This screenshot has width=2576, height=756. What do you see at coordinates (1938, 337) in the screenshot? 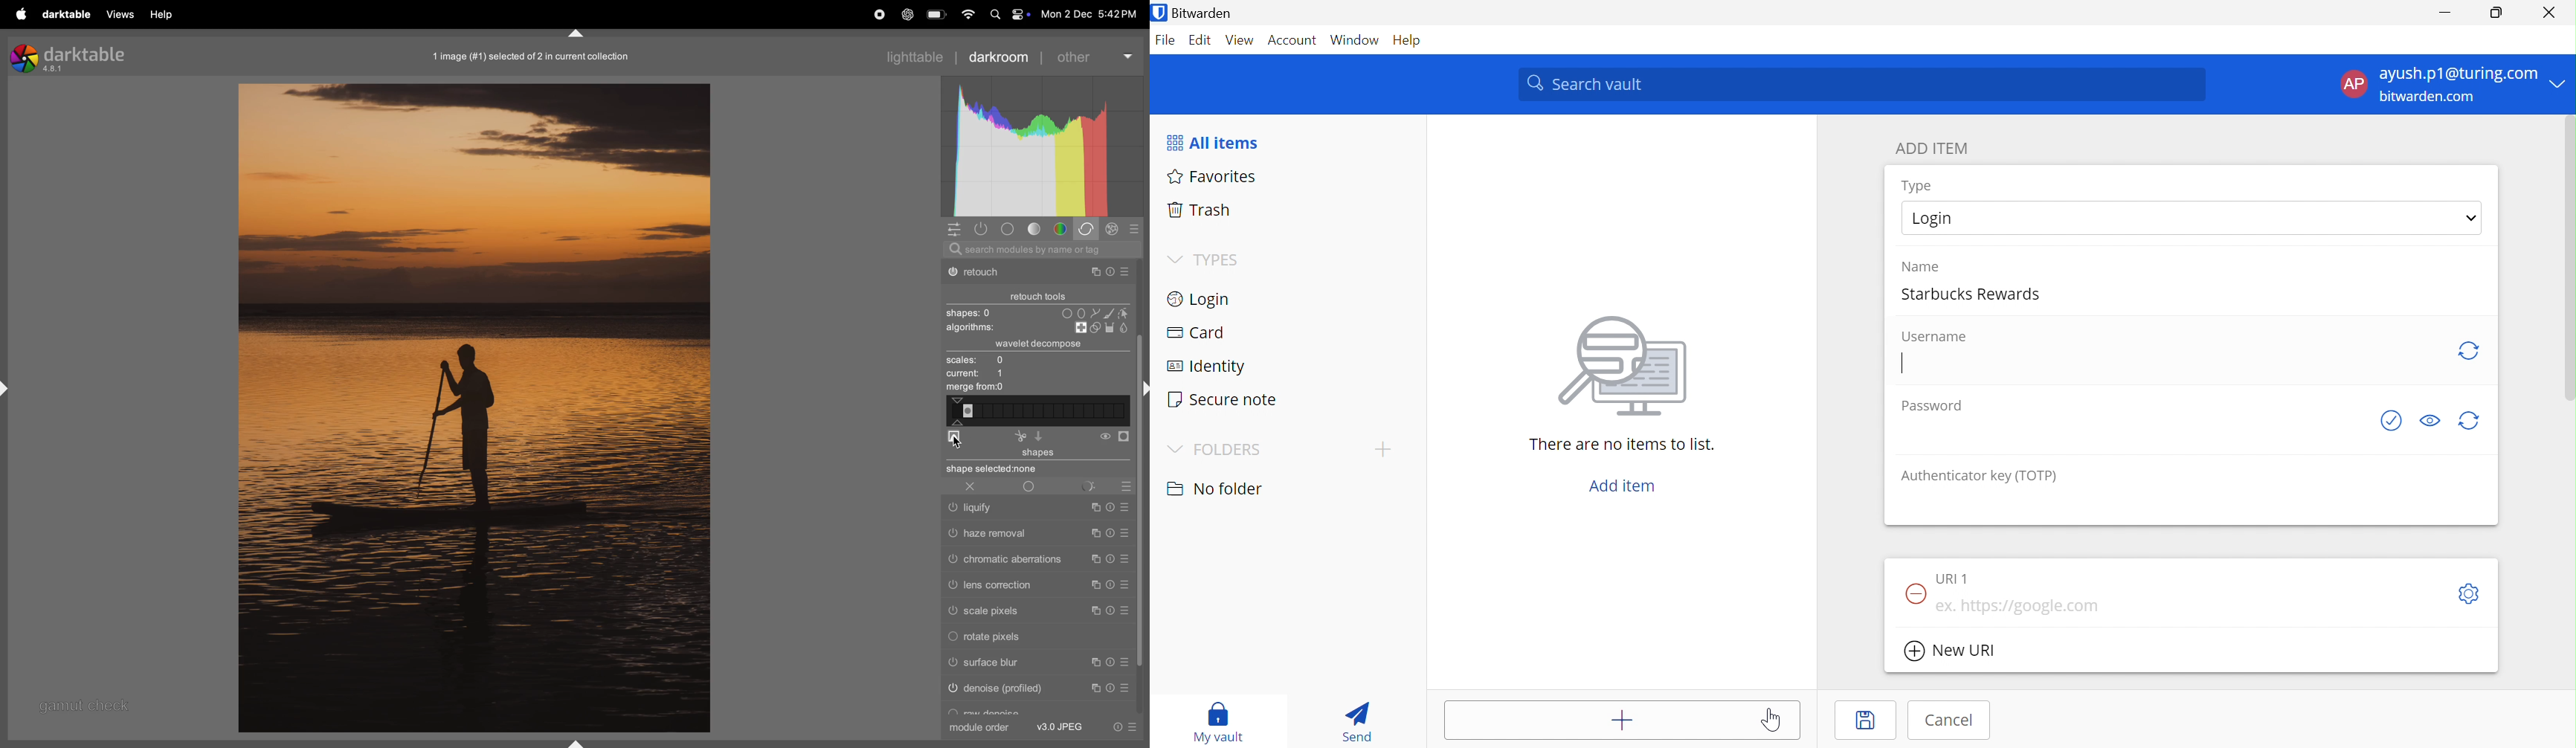
I see `Username` at bounding box center [1938, 337].